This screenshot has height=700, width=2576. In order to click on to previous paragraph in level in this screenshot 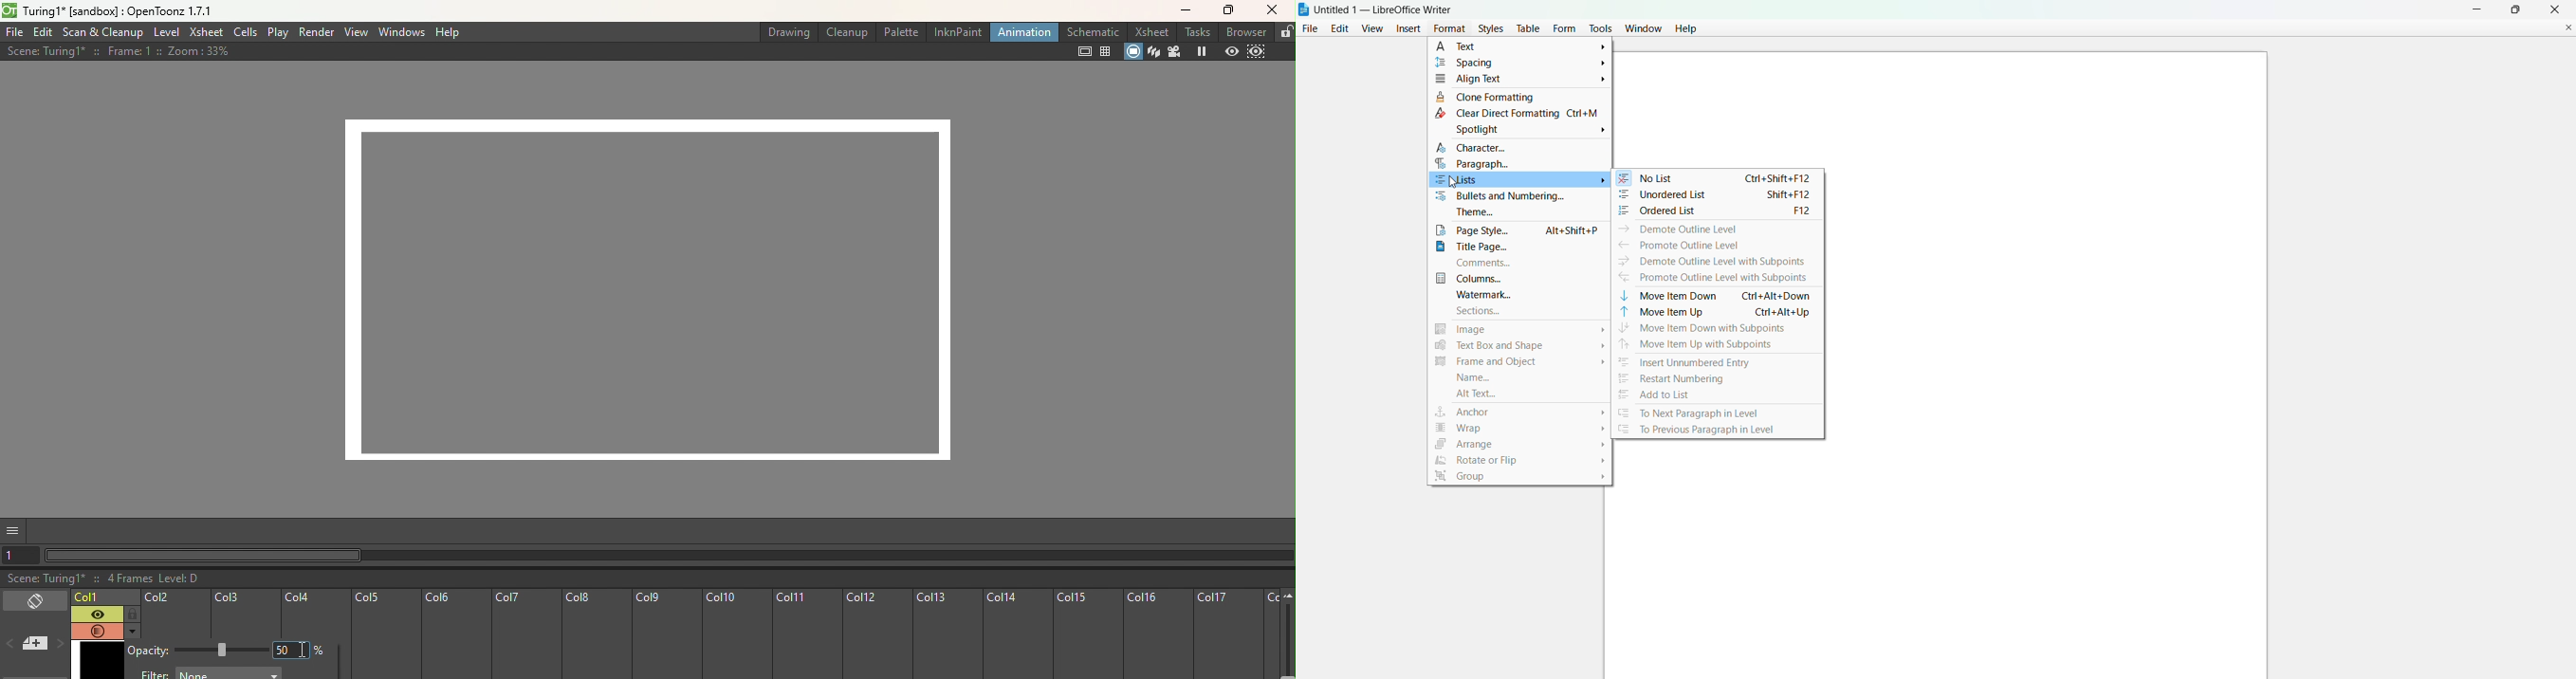, I will do `click(1699, 430)`.